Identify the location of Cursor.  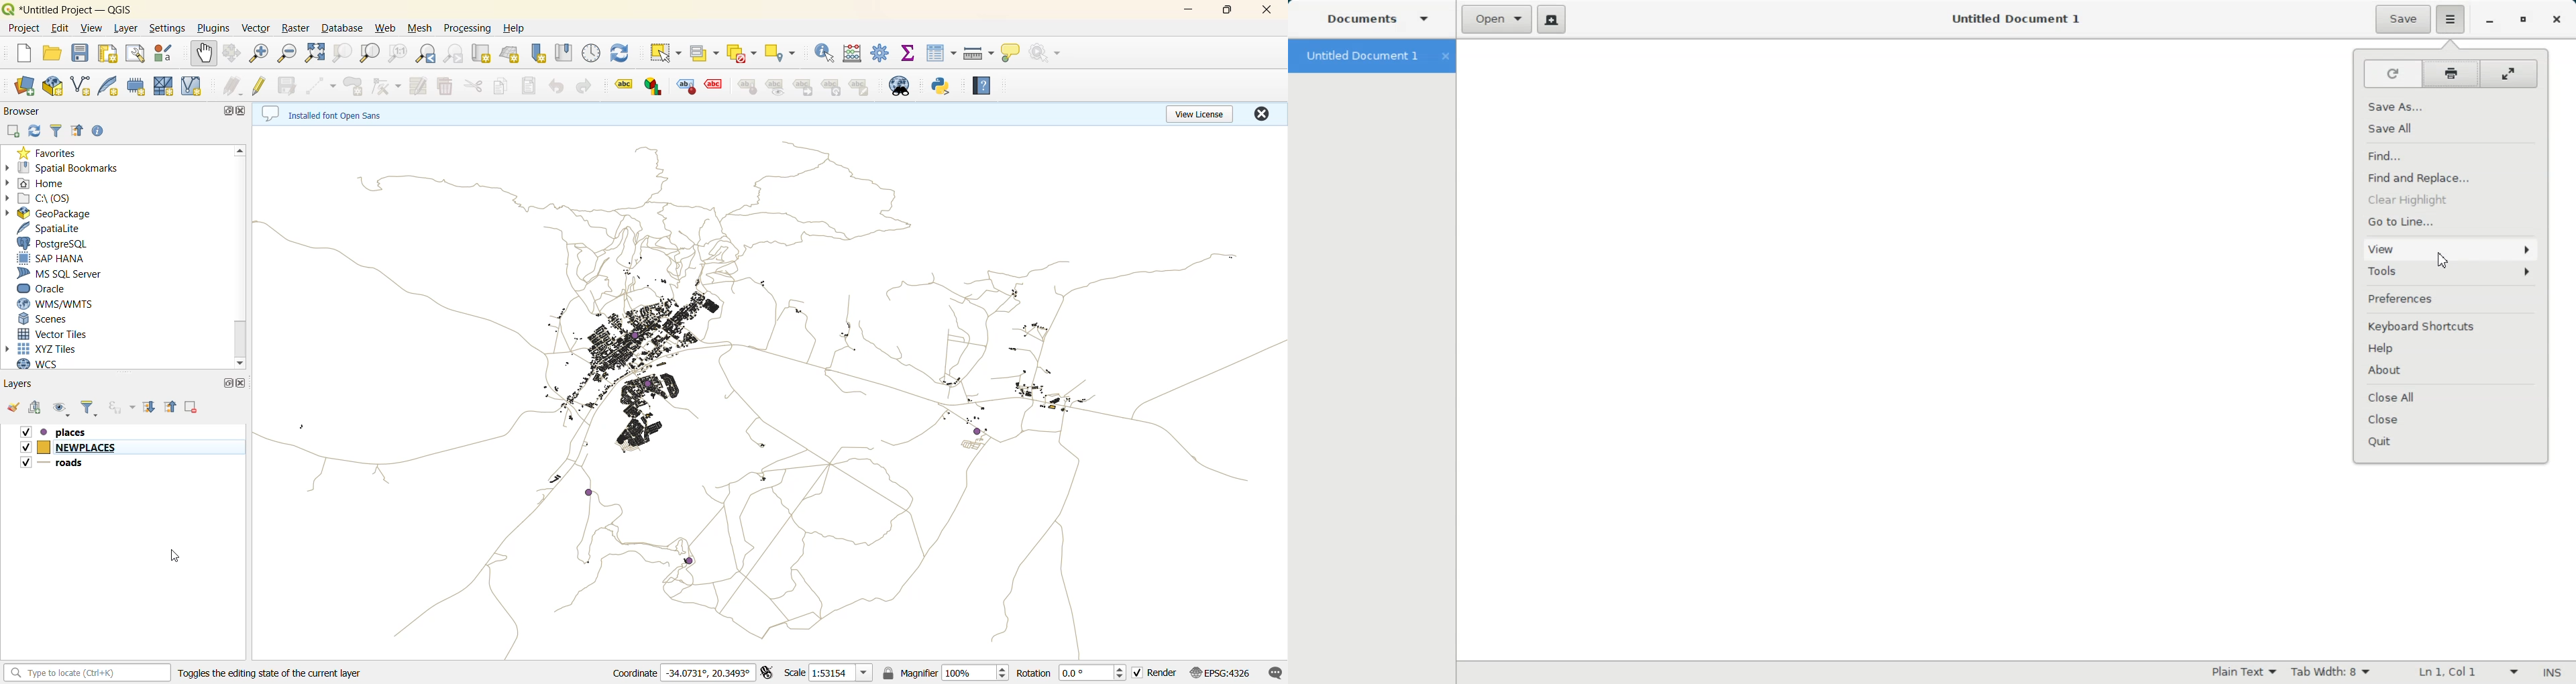
(2443, 260).